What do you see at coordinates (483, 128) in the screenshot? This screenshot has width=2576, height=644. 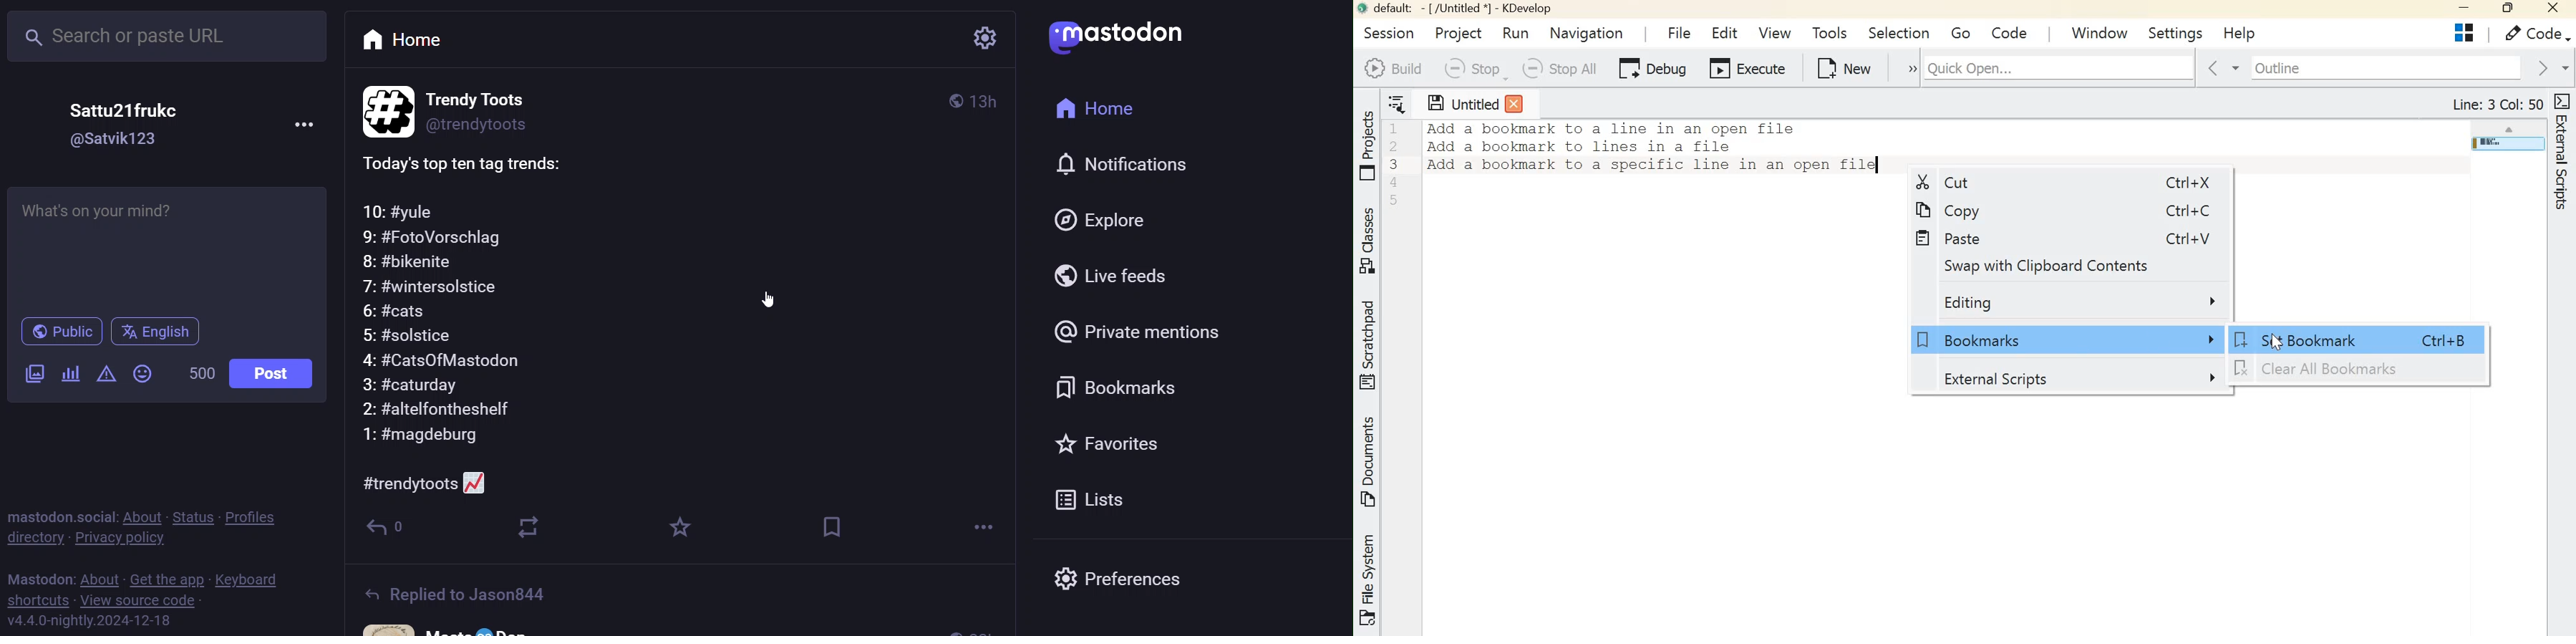 I see `@trendytoots` at bounding box center [483, 128].